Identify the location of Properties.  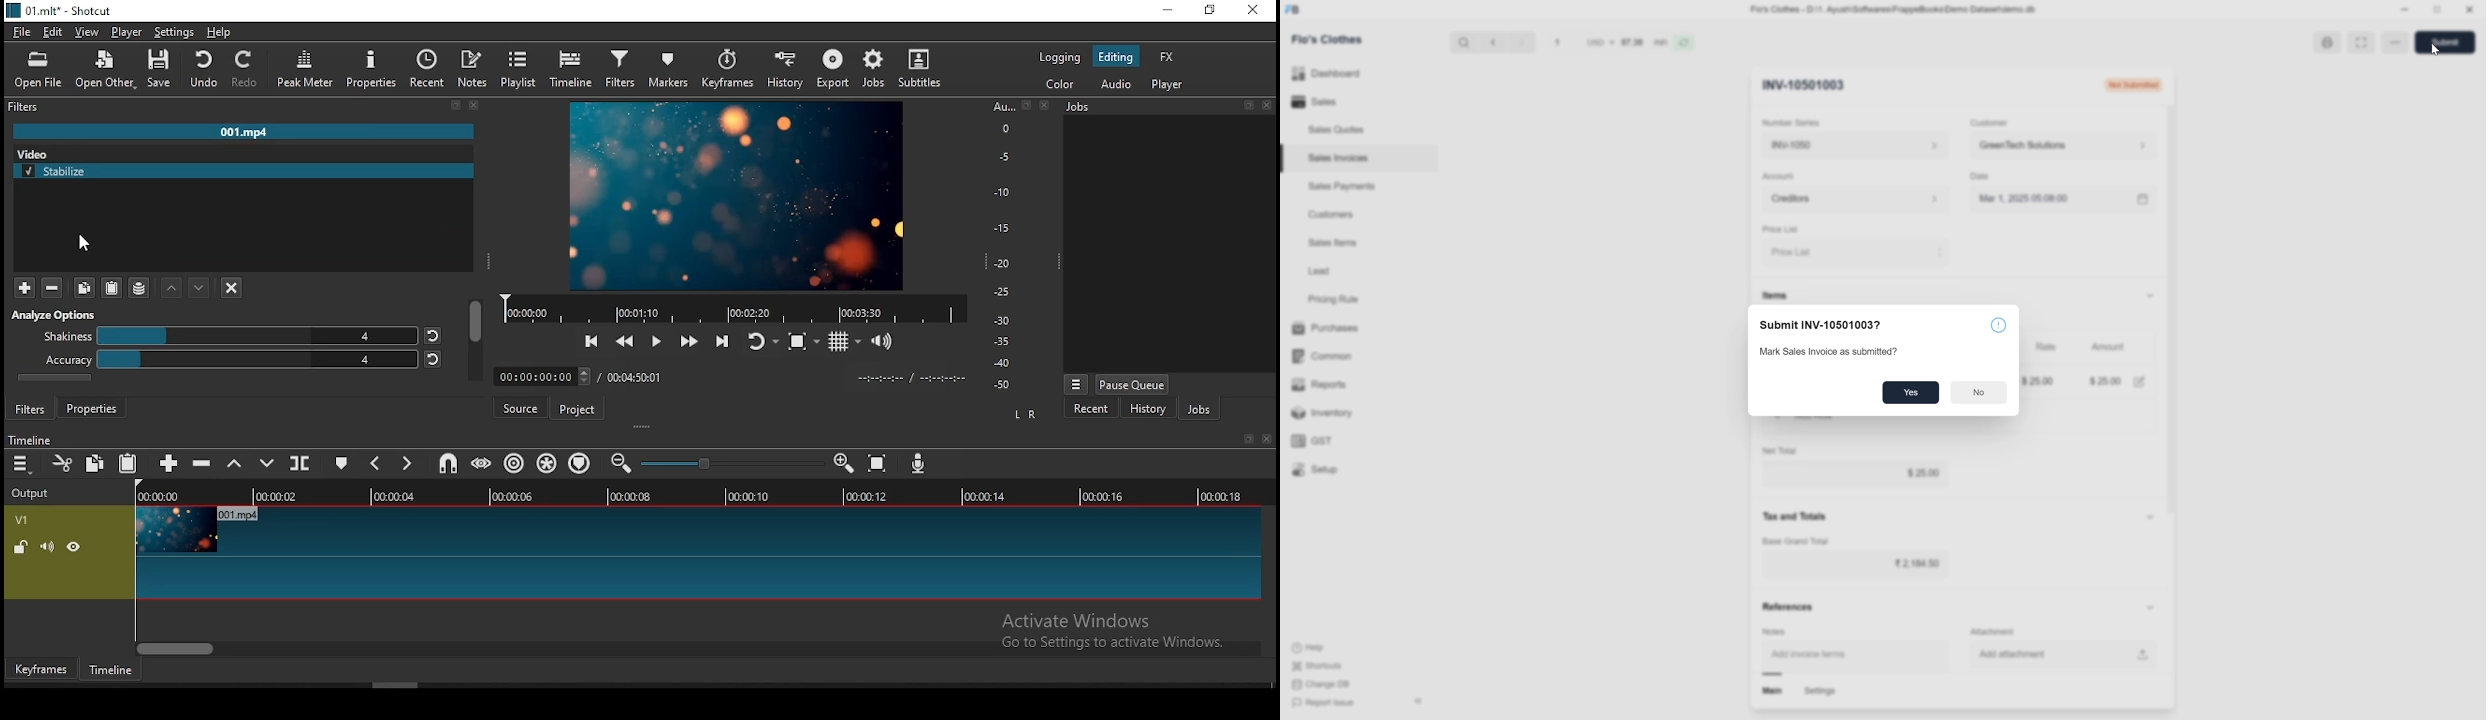
(373, 70).